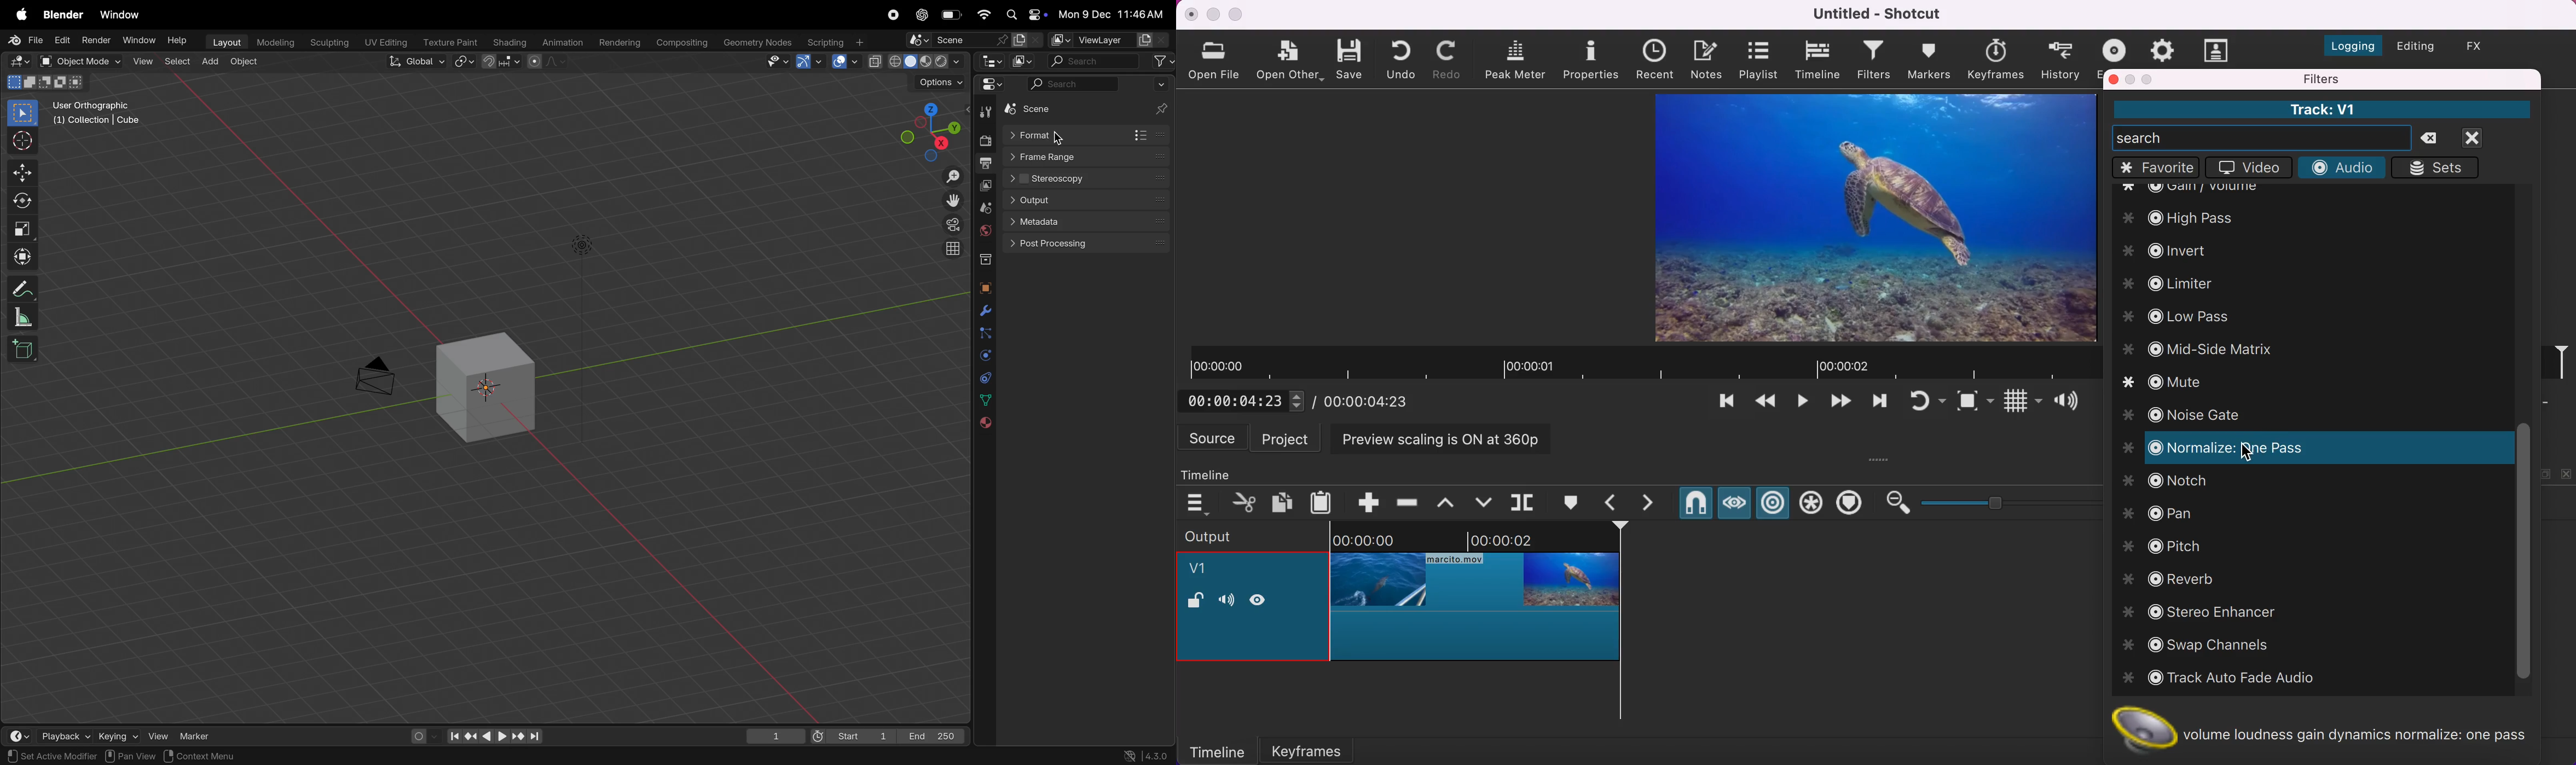 This screenshot has height=784, width=2576. Describe the element at coordinates (1284, 501) in the screenshot. I see `copy` at that location.